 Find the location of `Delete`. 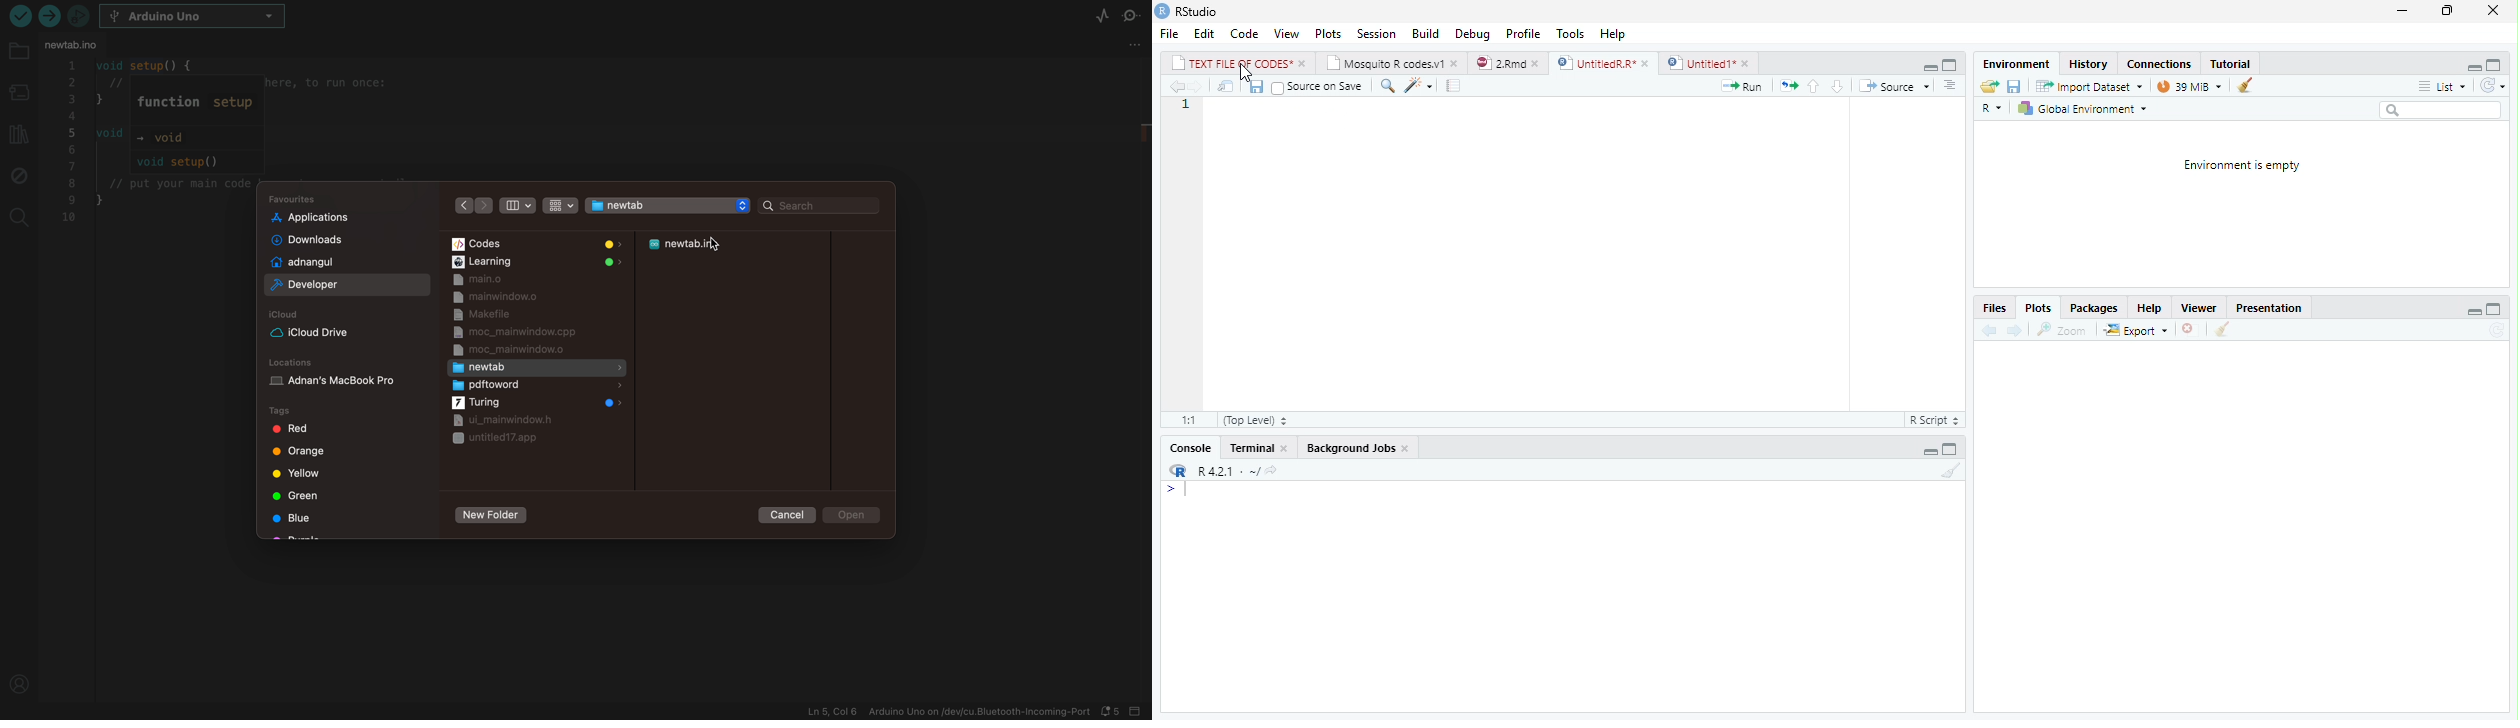

Delete is located at coordinates (2189, 329).